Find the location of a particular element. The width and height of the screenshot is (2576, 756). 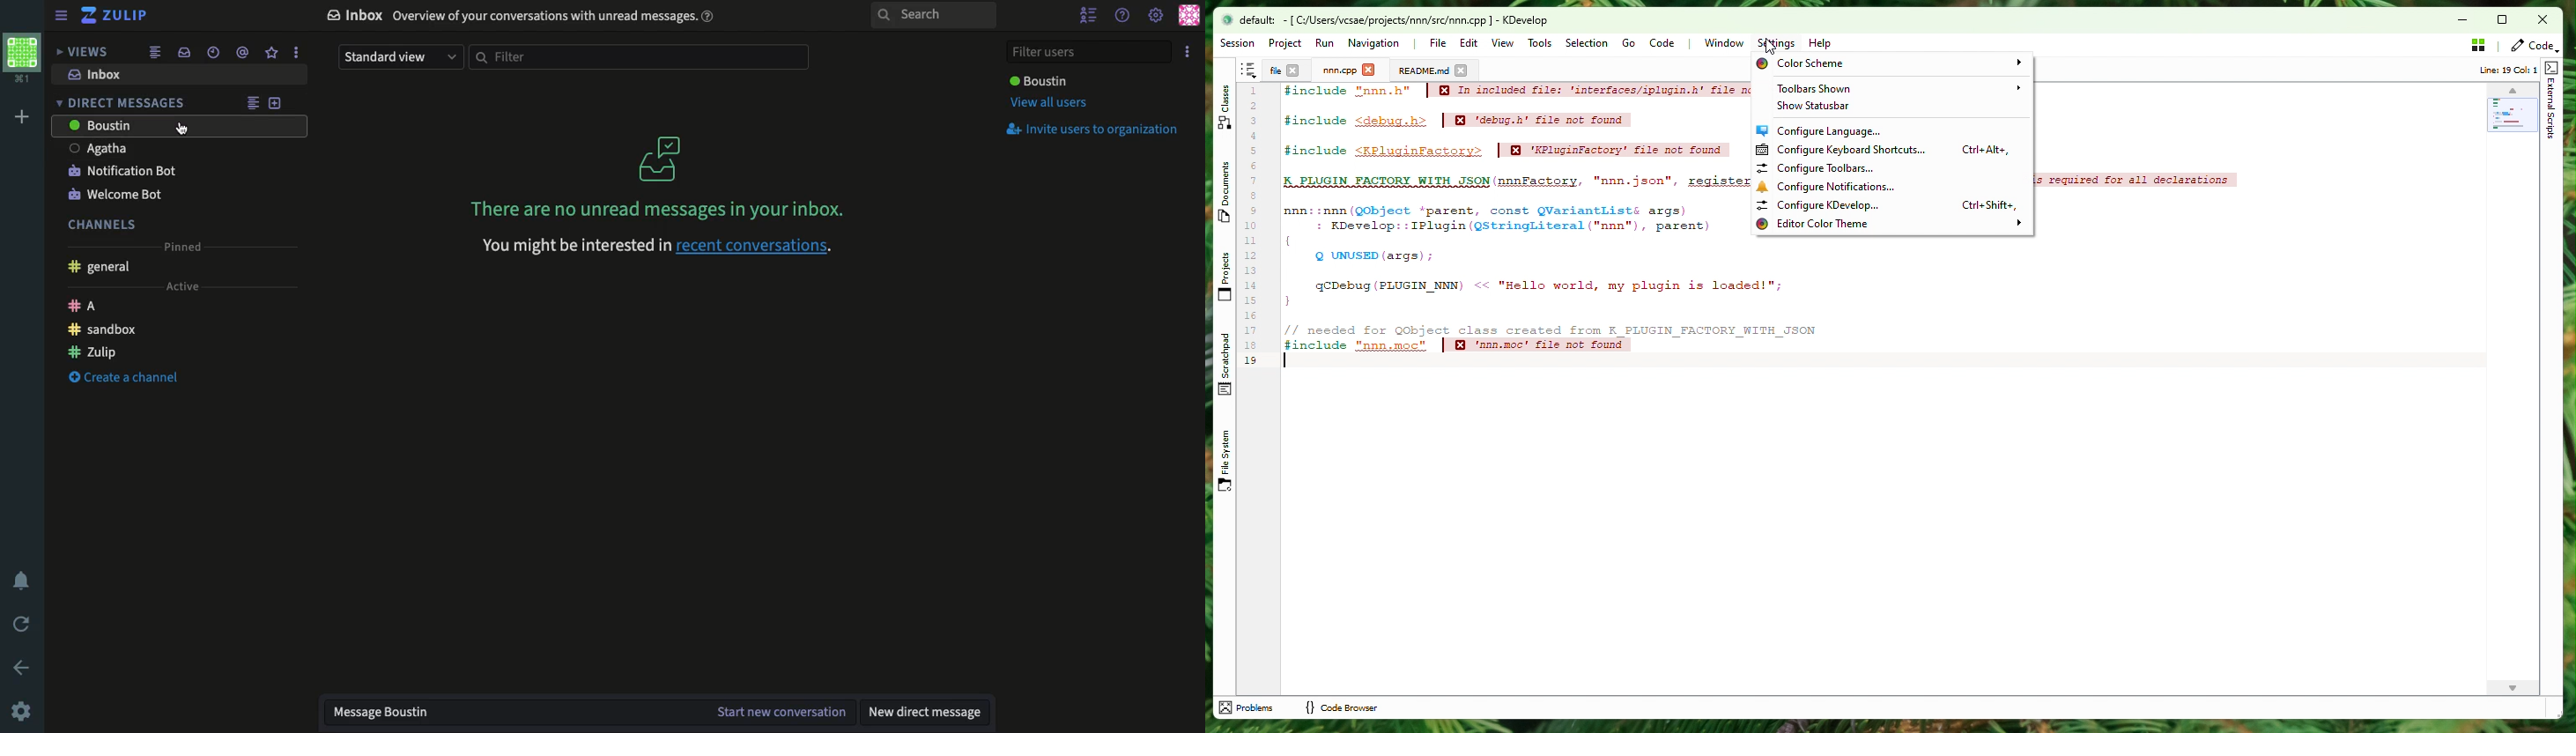

Invite users to organization is located at coordinates (1097, 129).